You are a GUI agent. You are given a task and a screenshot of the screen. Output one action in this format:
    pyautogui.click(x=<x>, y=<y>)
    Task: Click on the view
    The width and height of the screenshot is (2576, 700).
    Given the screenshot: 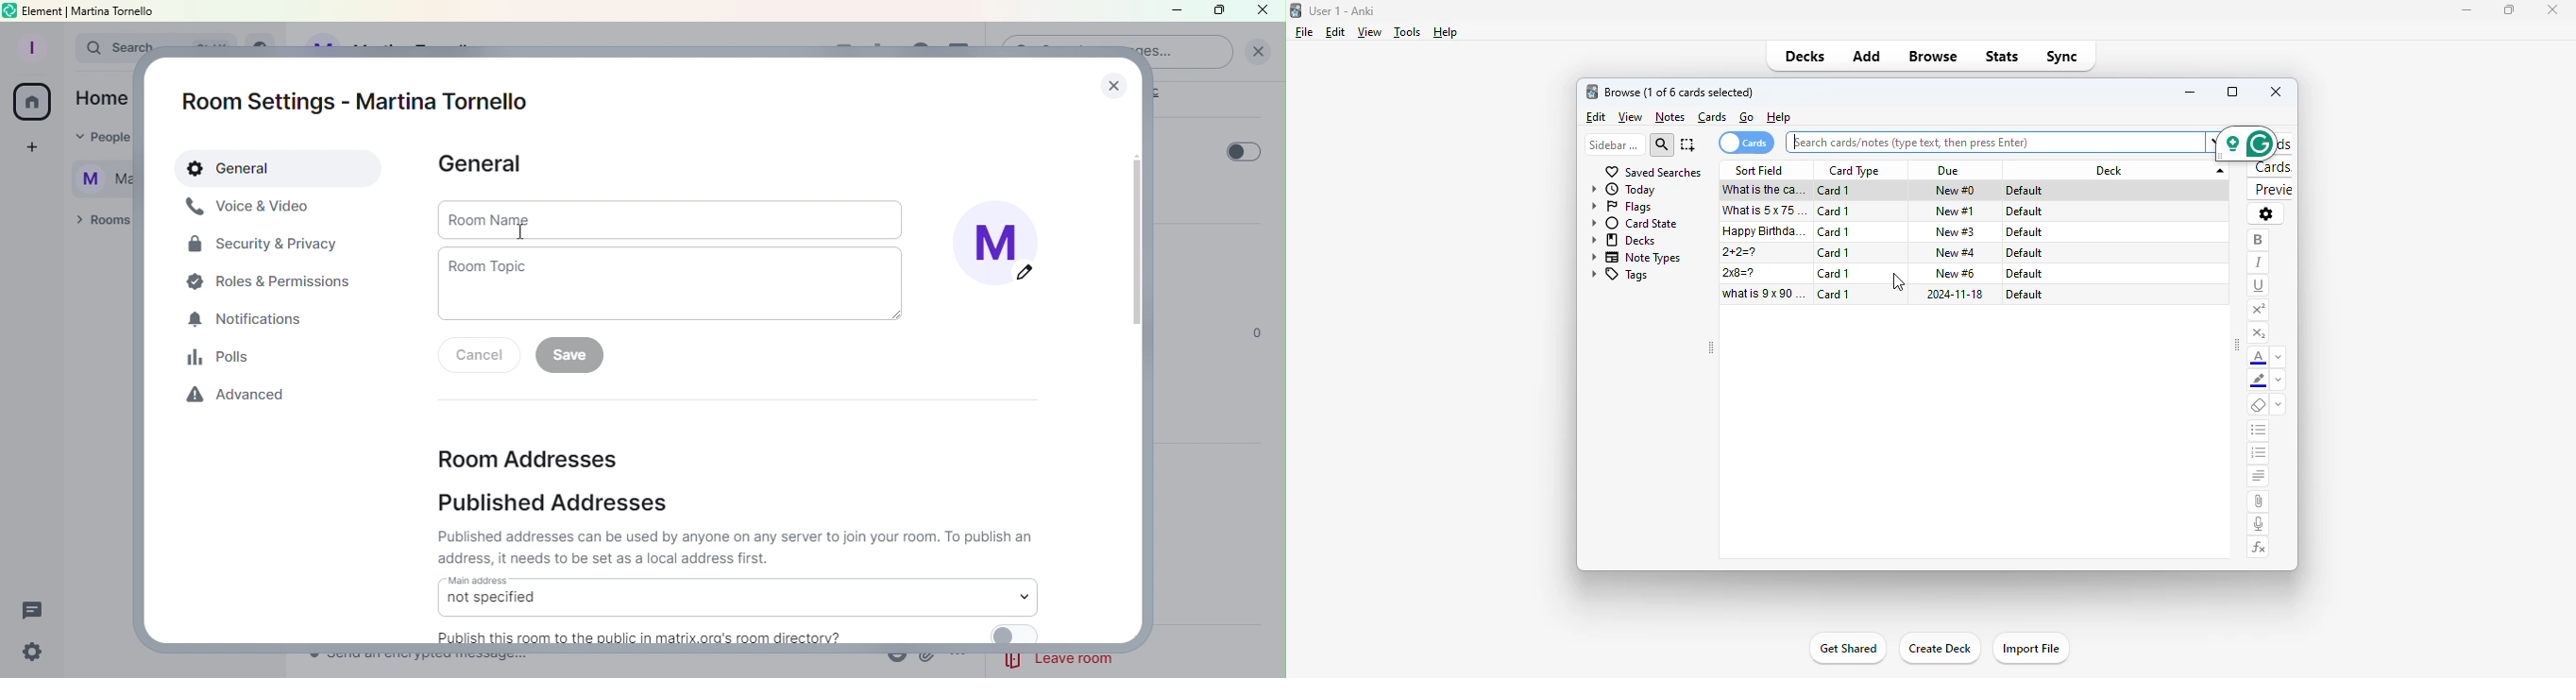 What is the action you would take?
    pyautogui.click(x=1368, y=32)
    